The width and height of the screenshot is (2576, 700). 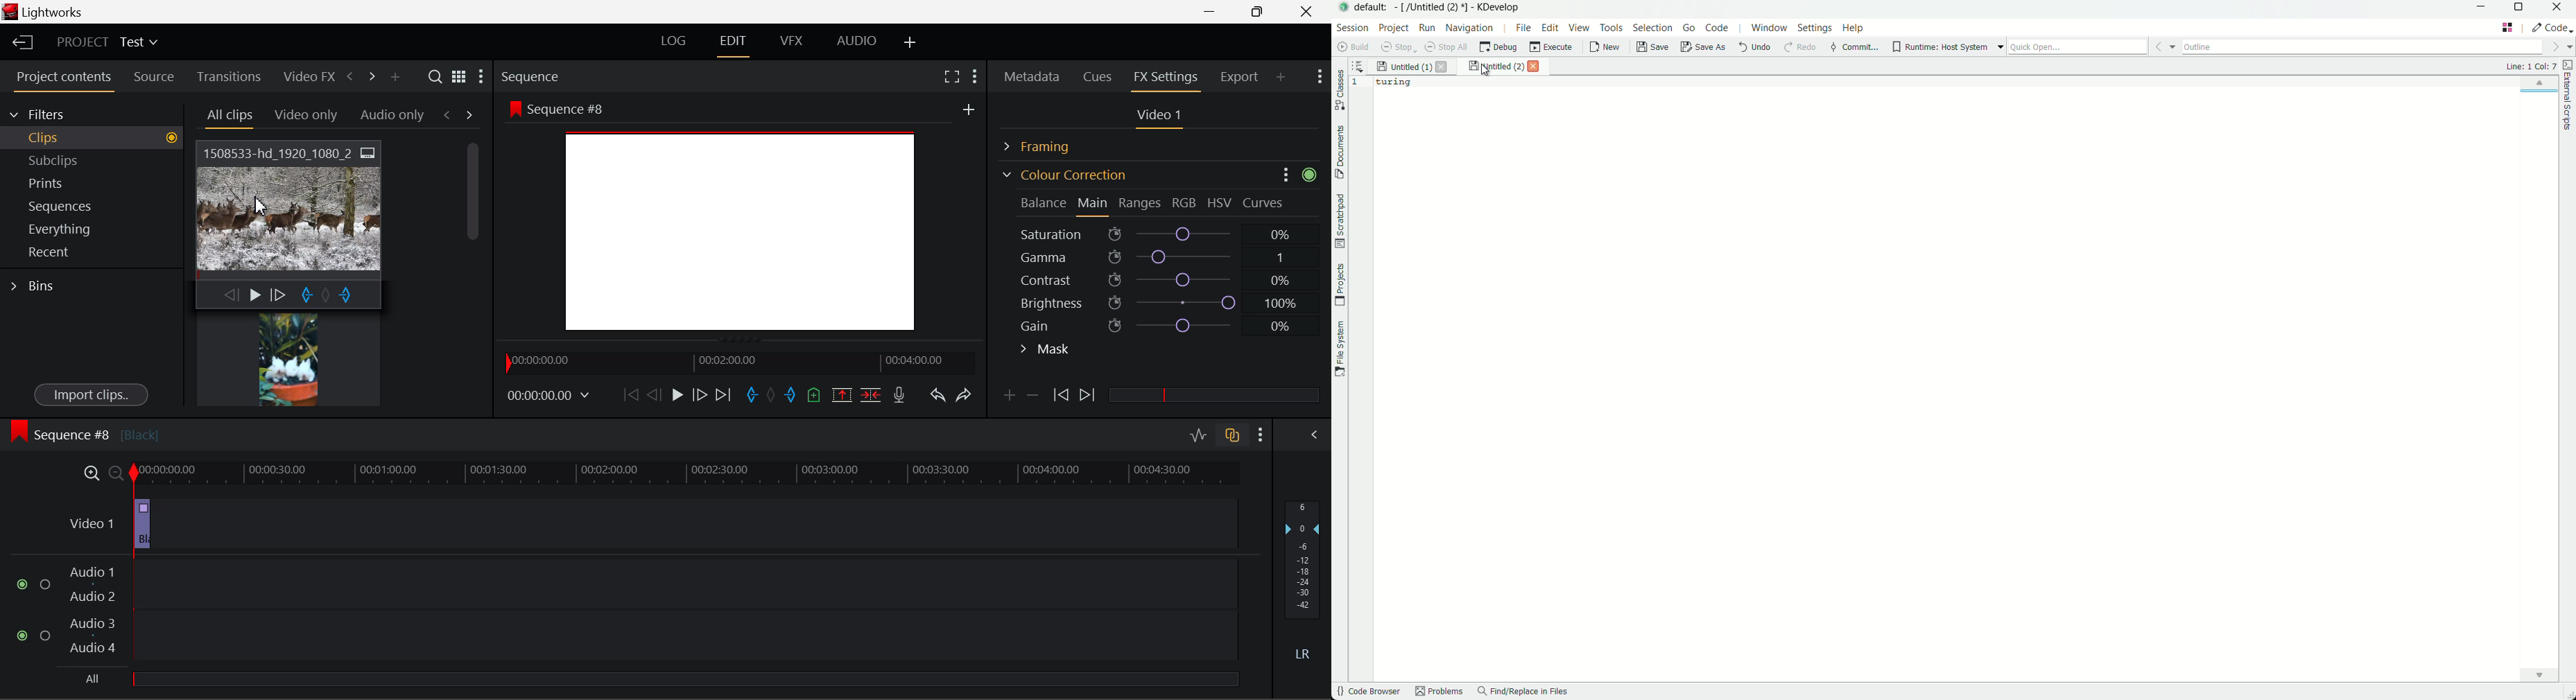 What do you see at coordinates (89, 521) in the screenshot?
I see `Video 1` at bounding box center [89, 521].